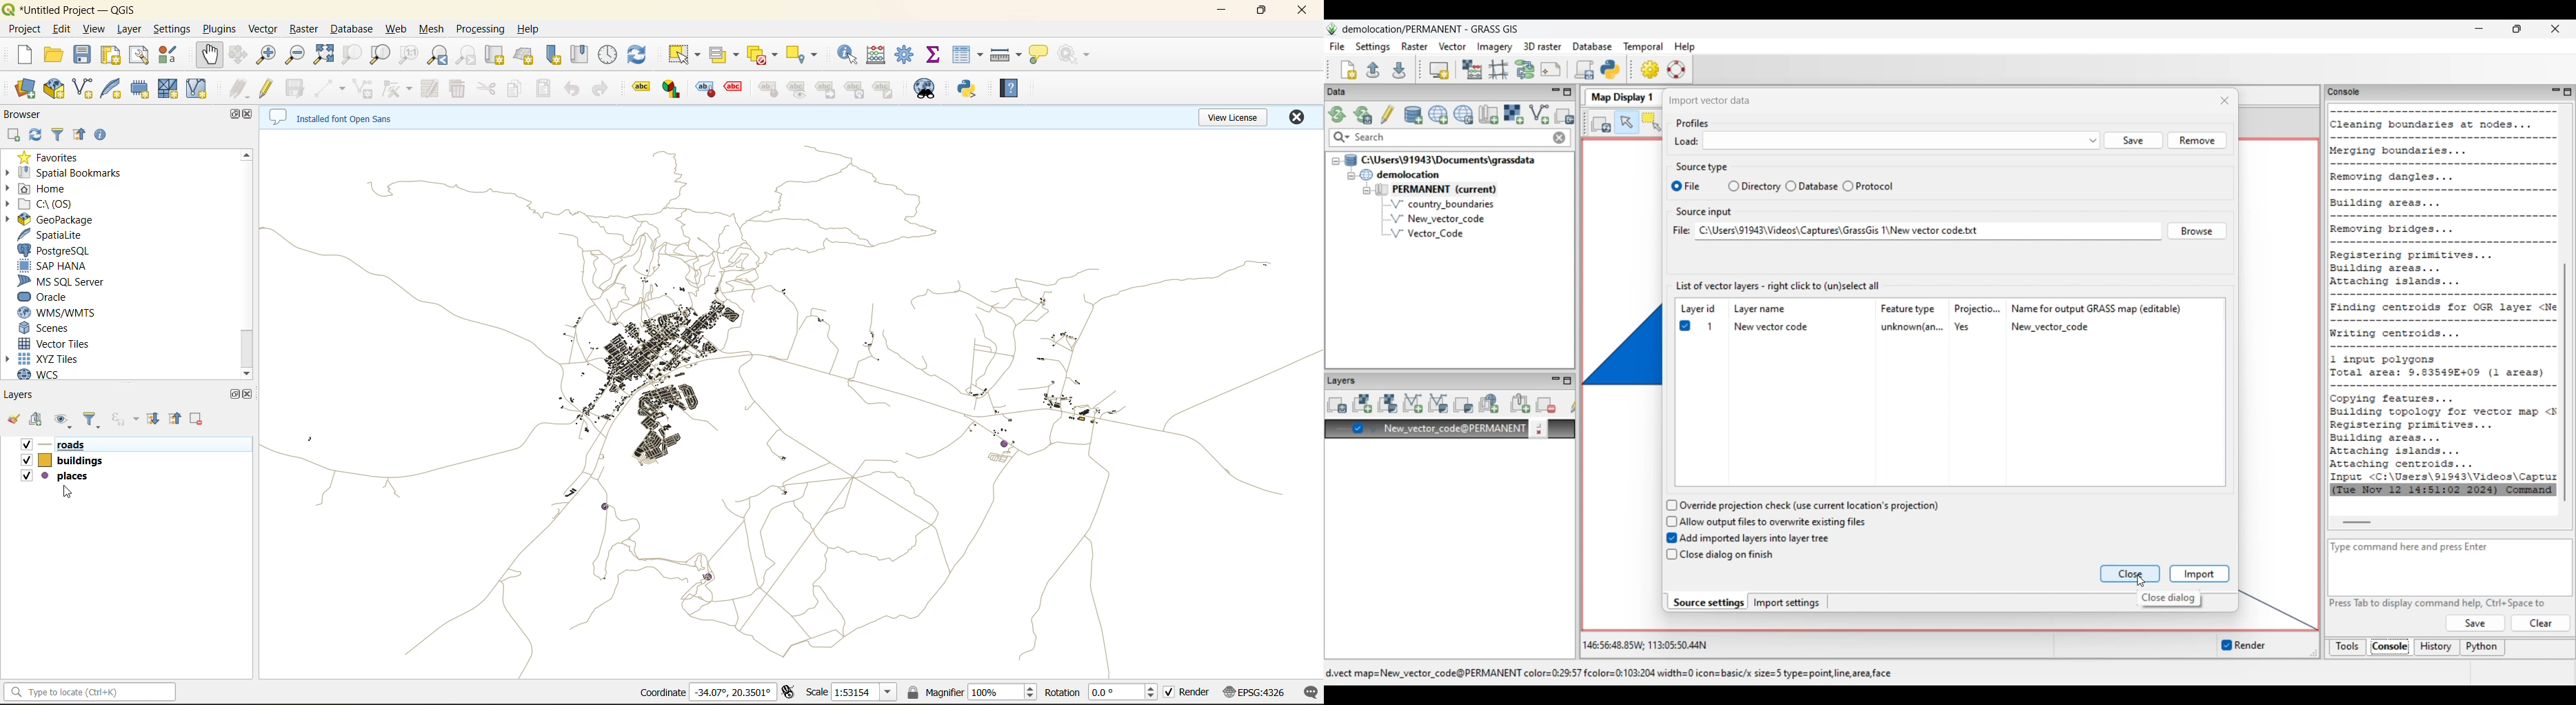  Describe the element at coordinates (156, 419) in the screenshot. I see `expand all` at that location.